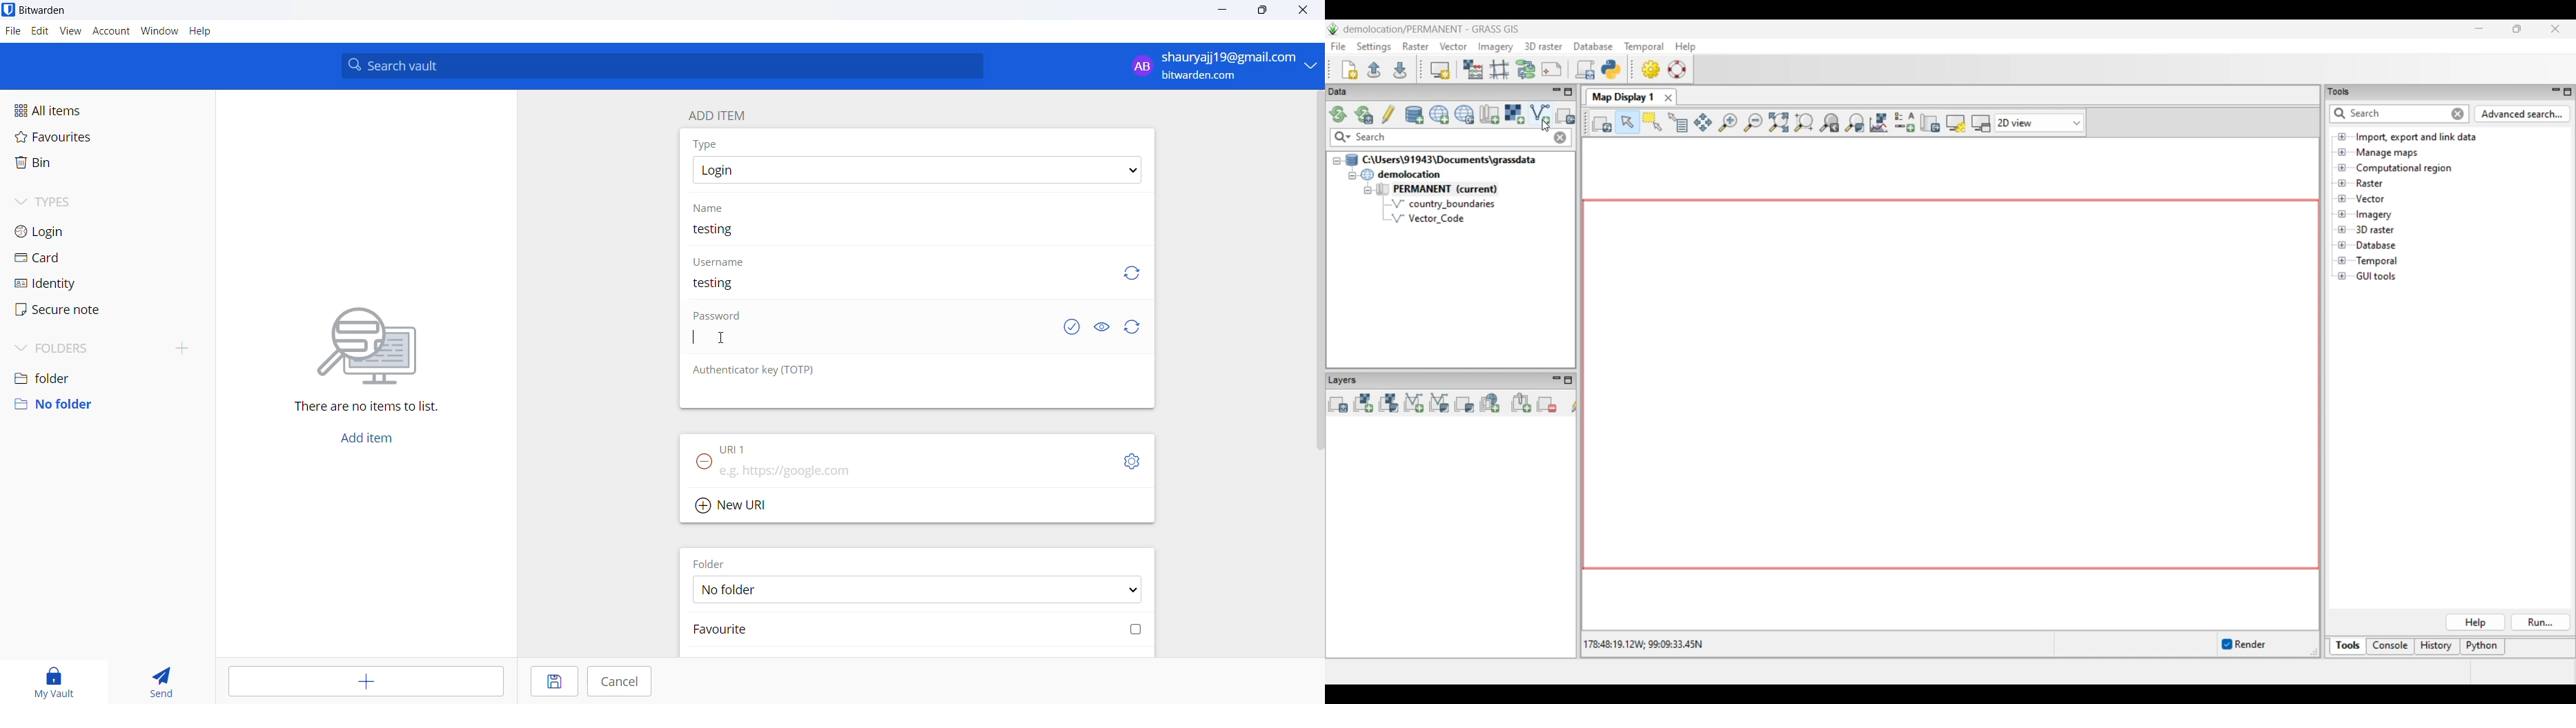 The image size is (2576, 728). Describe the element at coordinates (722, 342) in the screenshot. I see `cursor` at that location.